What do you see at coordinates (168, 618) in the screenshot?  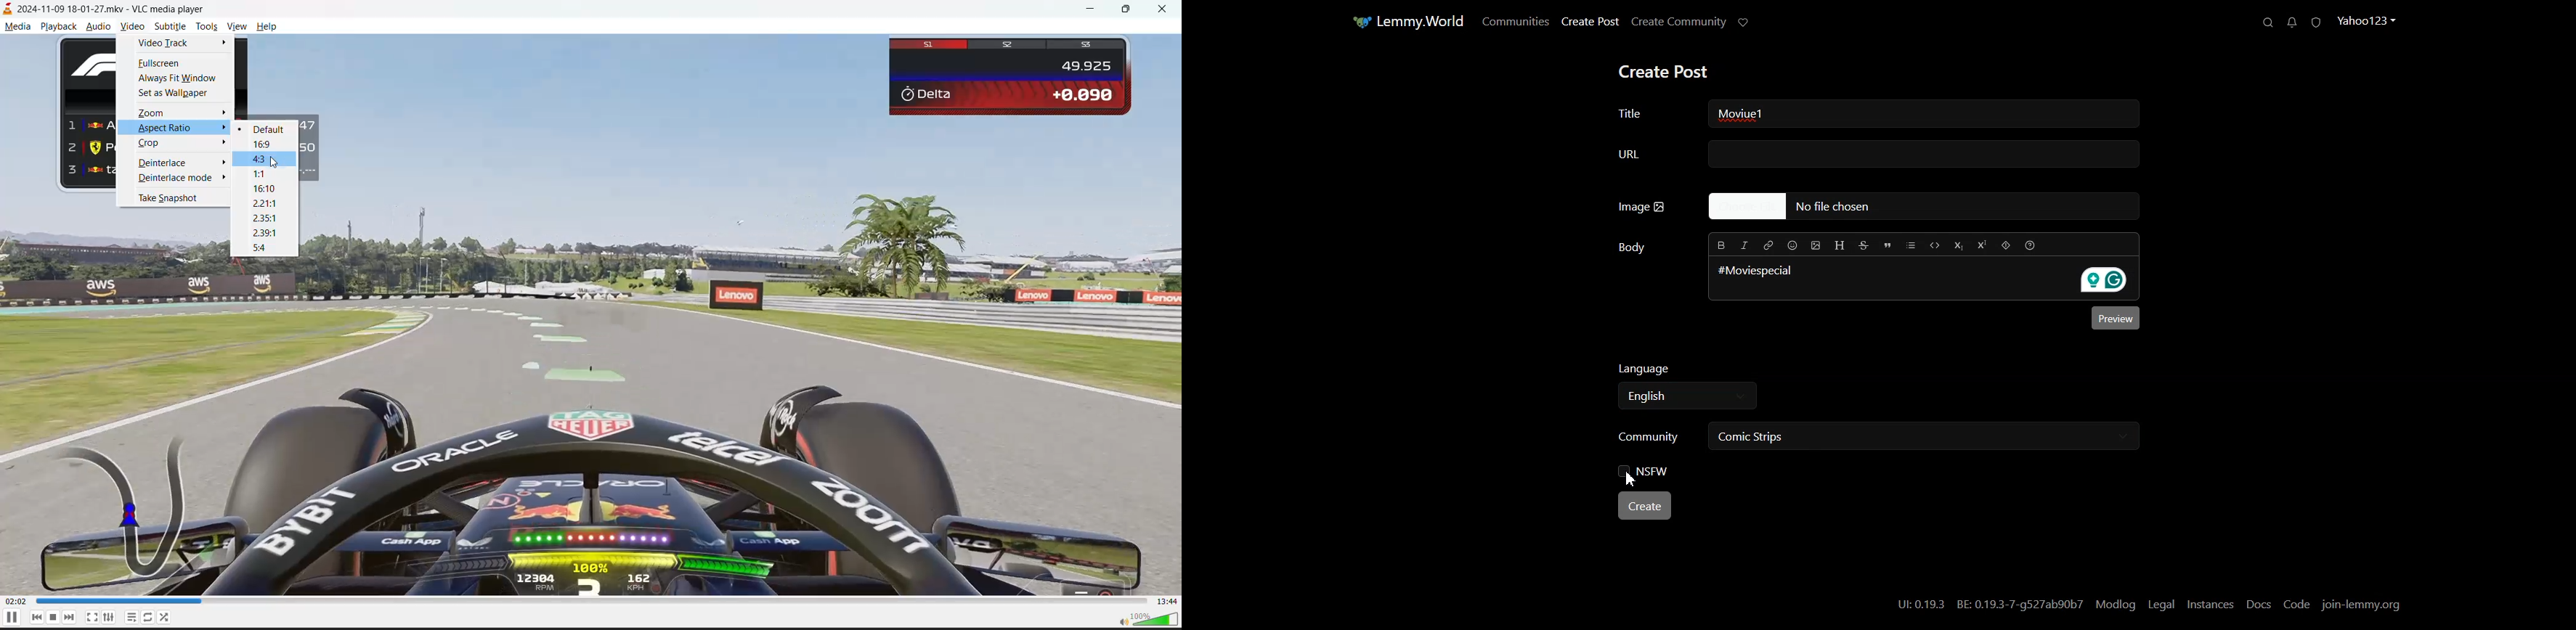 I see `random` at bounding box center [168, 618].